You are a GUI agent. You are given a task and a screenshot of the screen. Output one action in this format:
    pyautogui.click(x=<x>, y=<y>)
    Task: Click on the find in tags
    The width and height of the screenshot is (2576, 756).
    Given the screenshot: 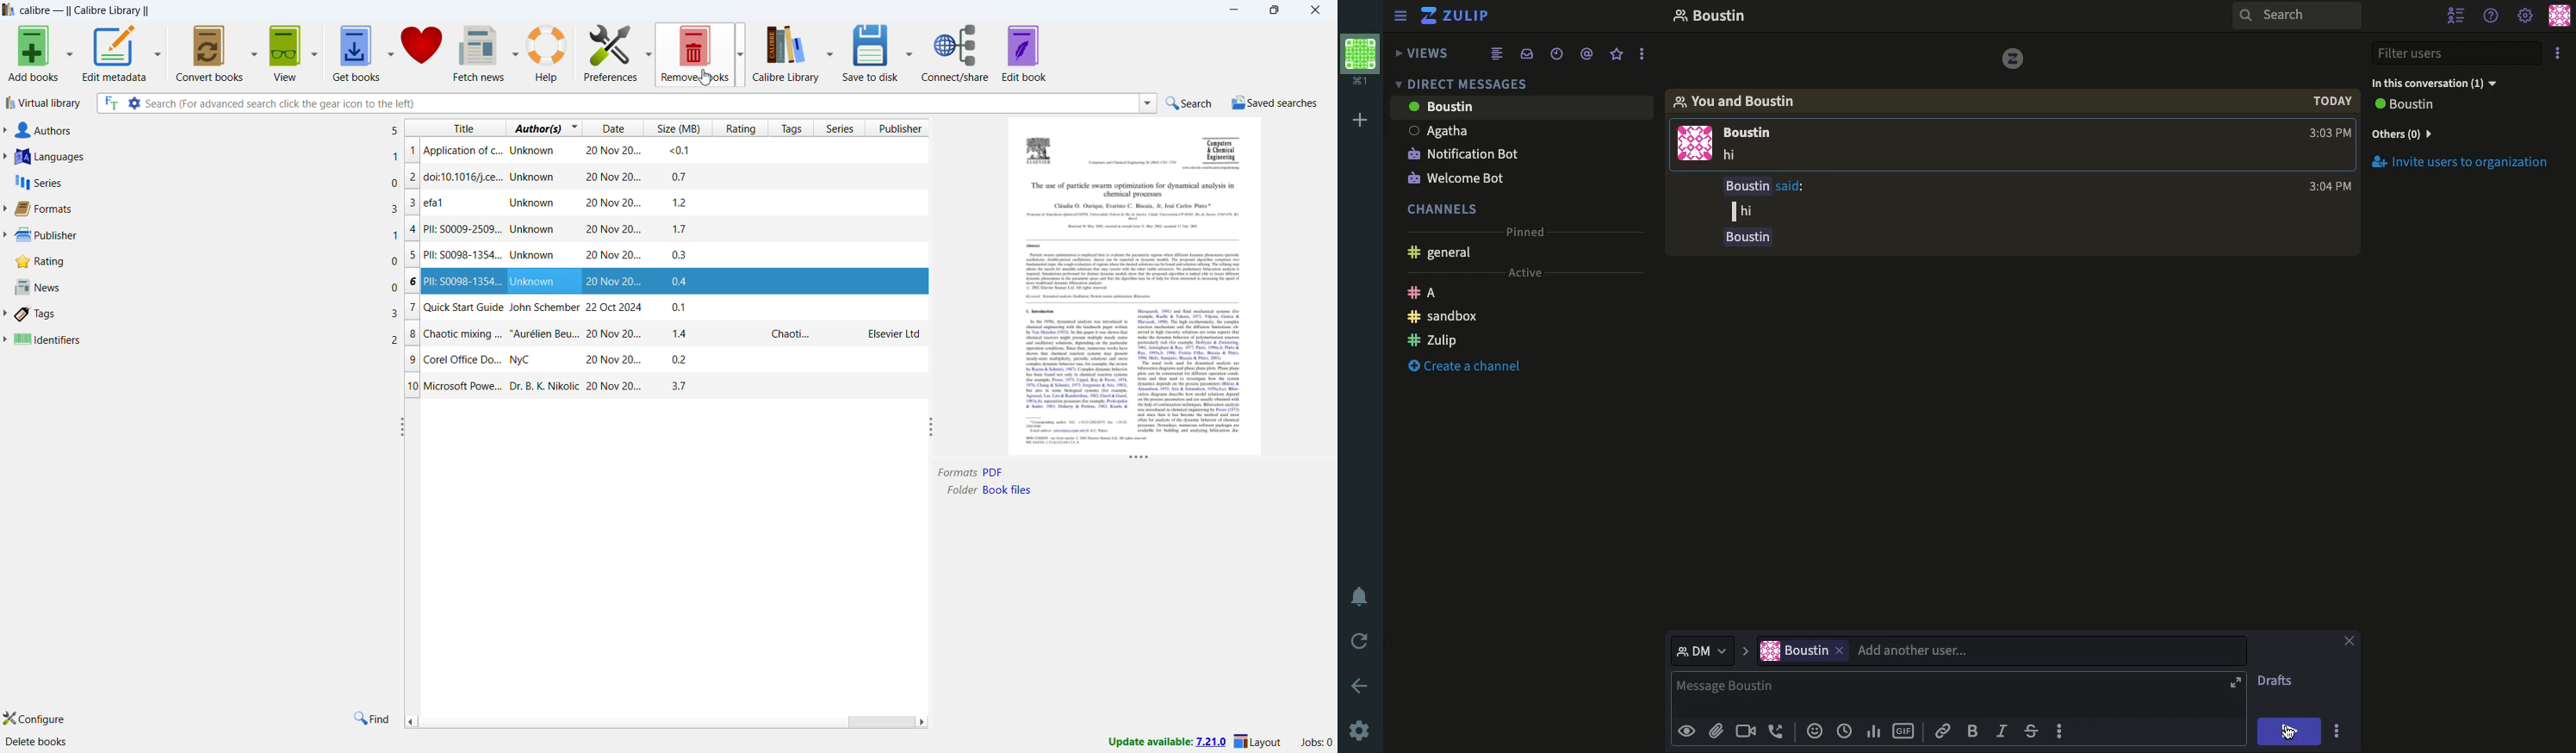 What is the action you would take?
    pyautogui.click(x=371, y=719)
    